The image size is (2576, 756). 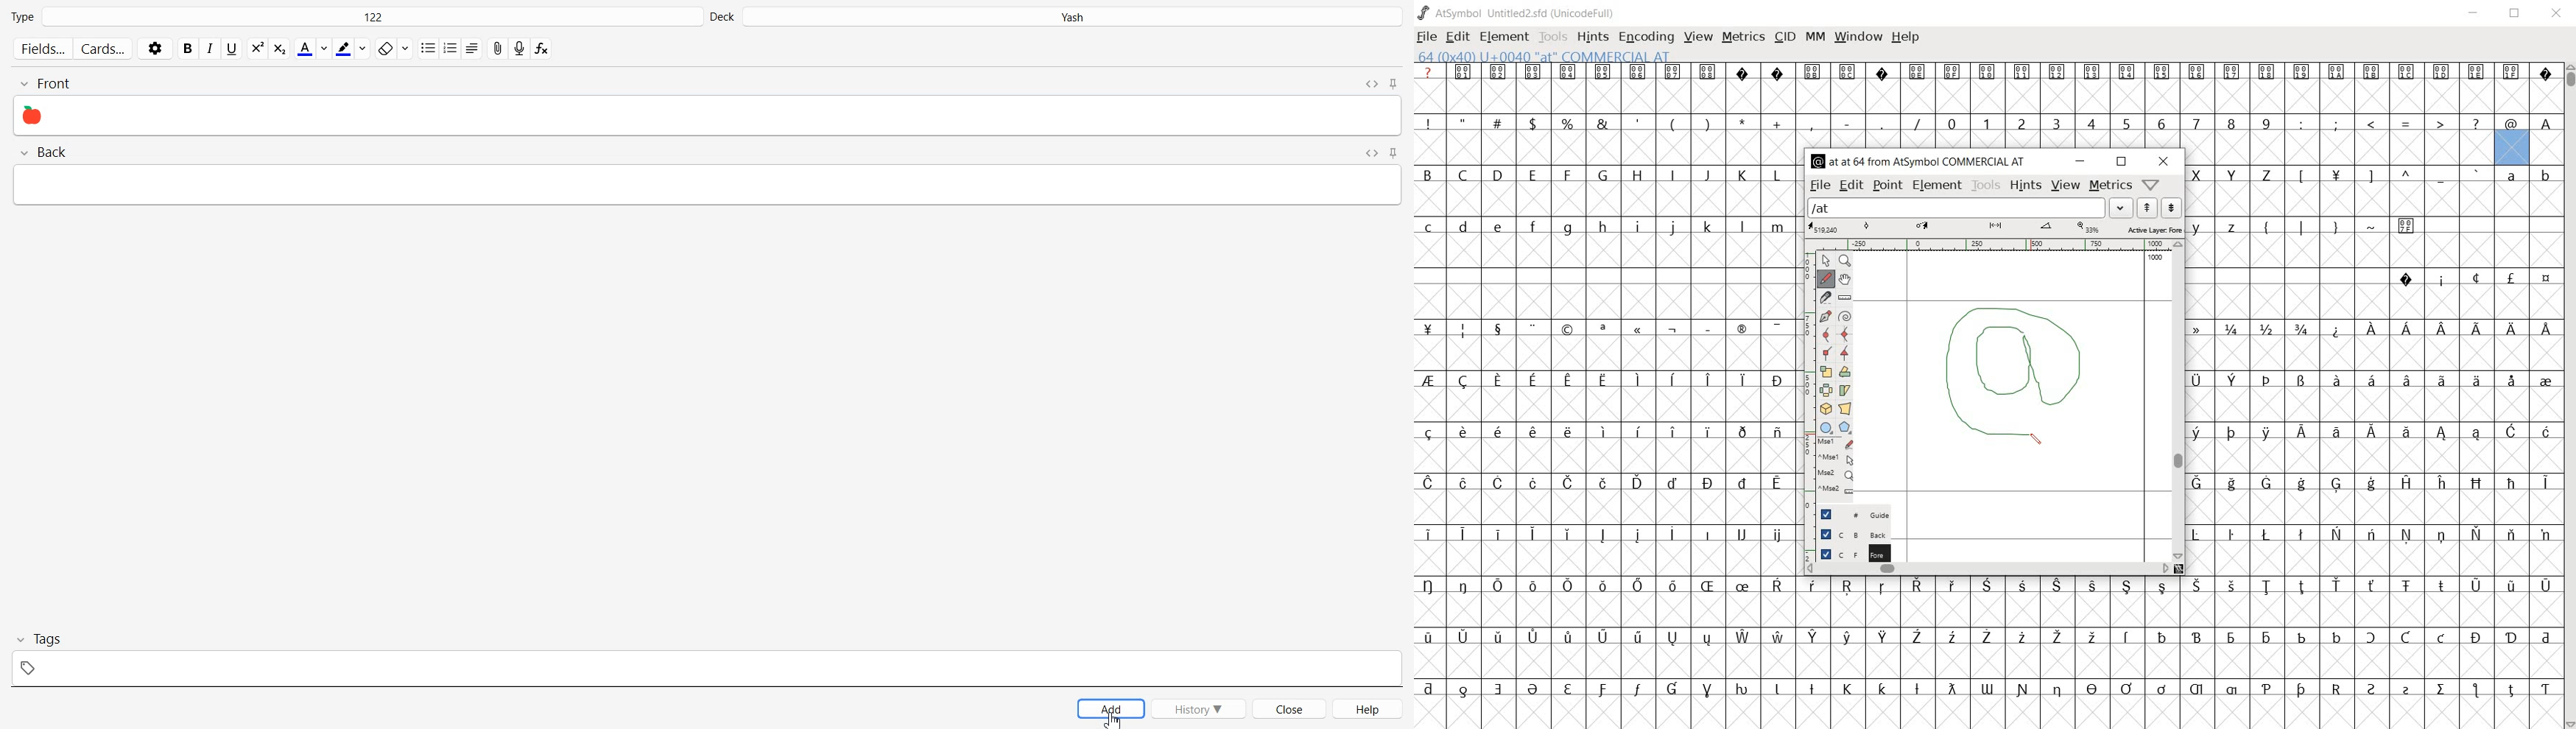 What do you see at coordinates (708, 177) in the screenshot?
I see `Back` at bounding box center [708, 177].